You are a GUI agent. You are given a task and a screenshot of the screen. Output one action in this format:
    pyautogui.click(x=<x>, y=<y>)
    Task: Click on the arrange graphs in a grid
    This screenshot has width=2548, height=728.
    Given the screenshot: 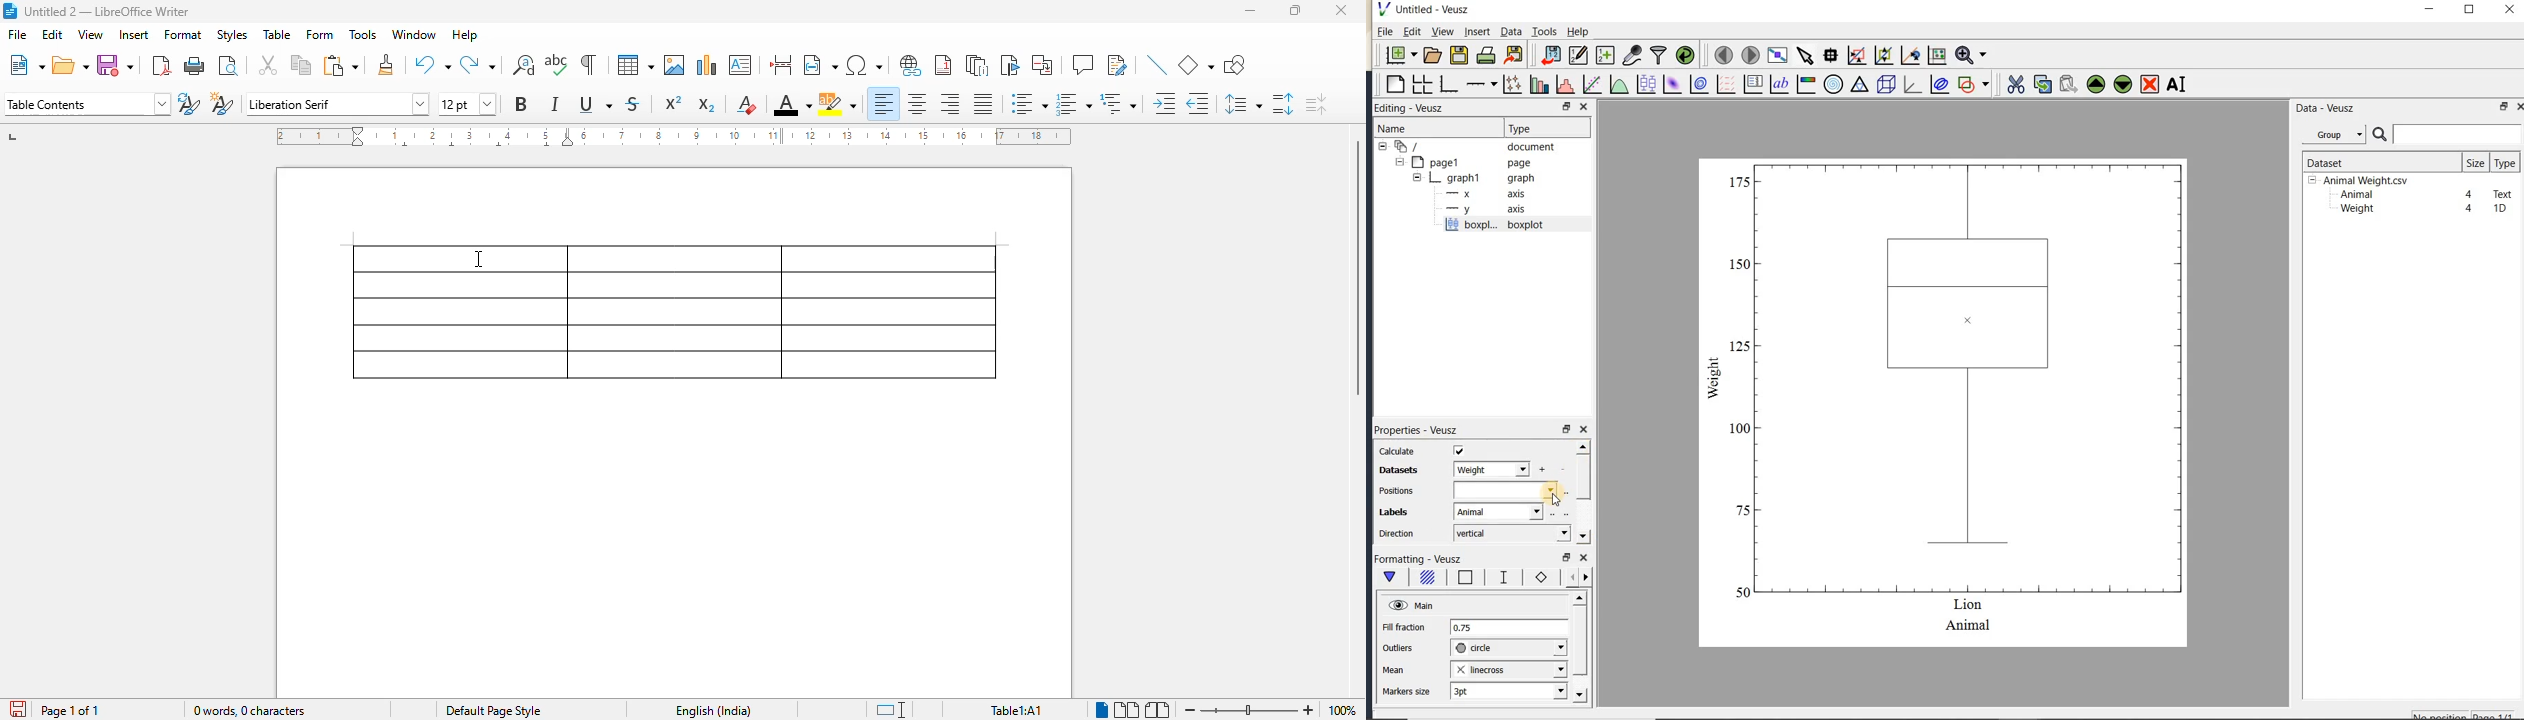 What is the action you would take?
    pyautogui.click(x=1421, y=84)
    